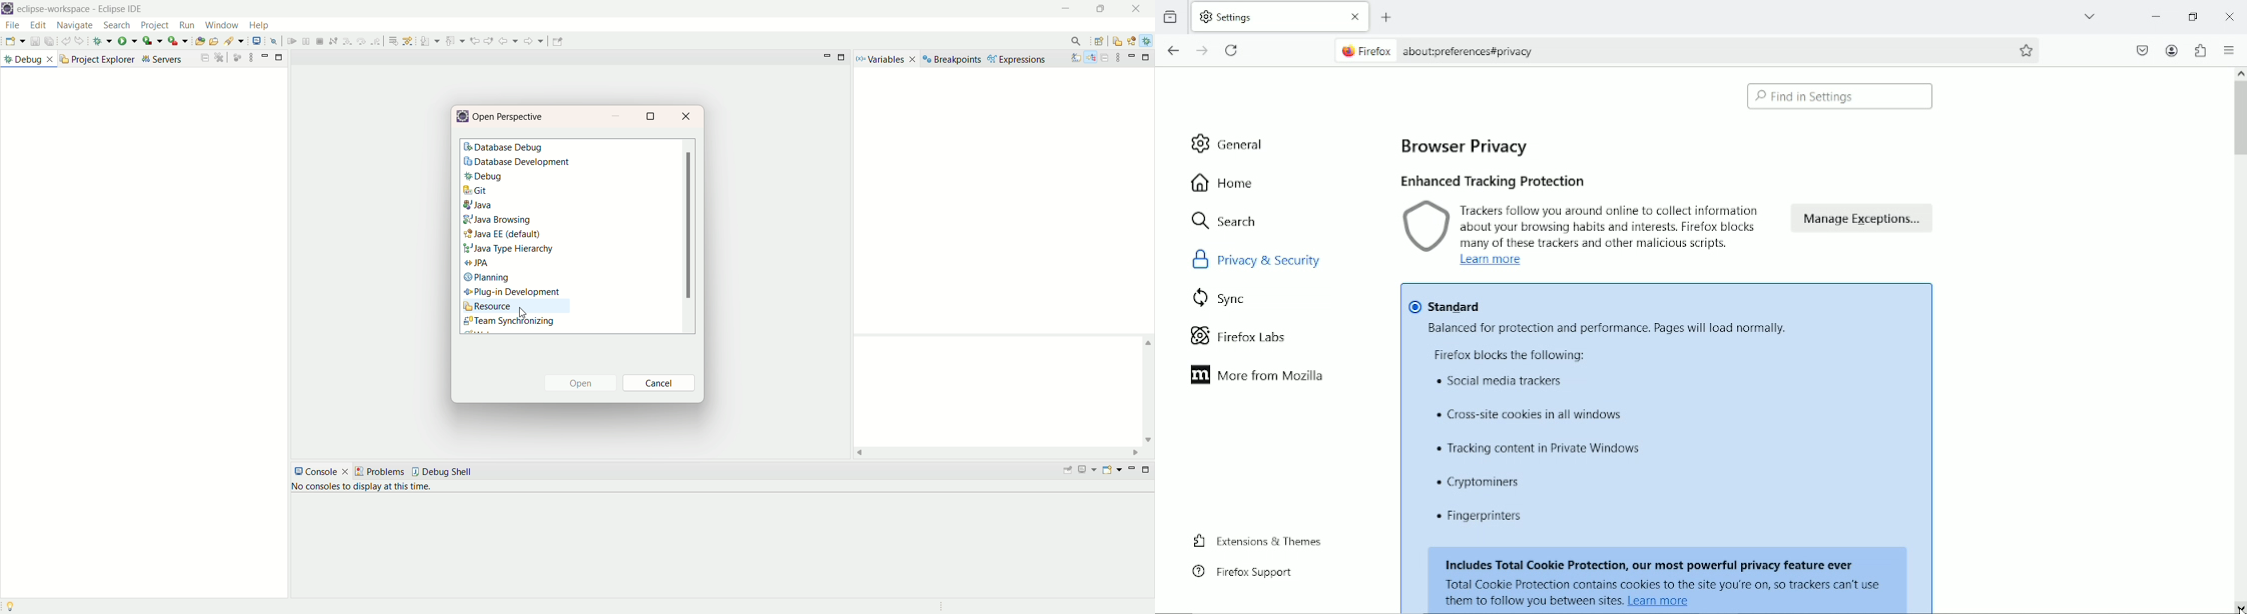 The image size is (2268, 616). I want to click on terminate, so click(408, 40).